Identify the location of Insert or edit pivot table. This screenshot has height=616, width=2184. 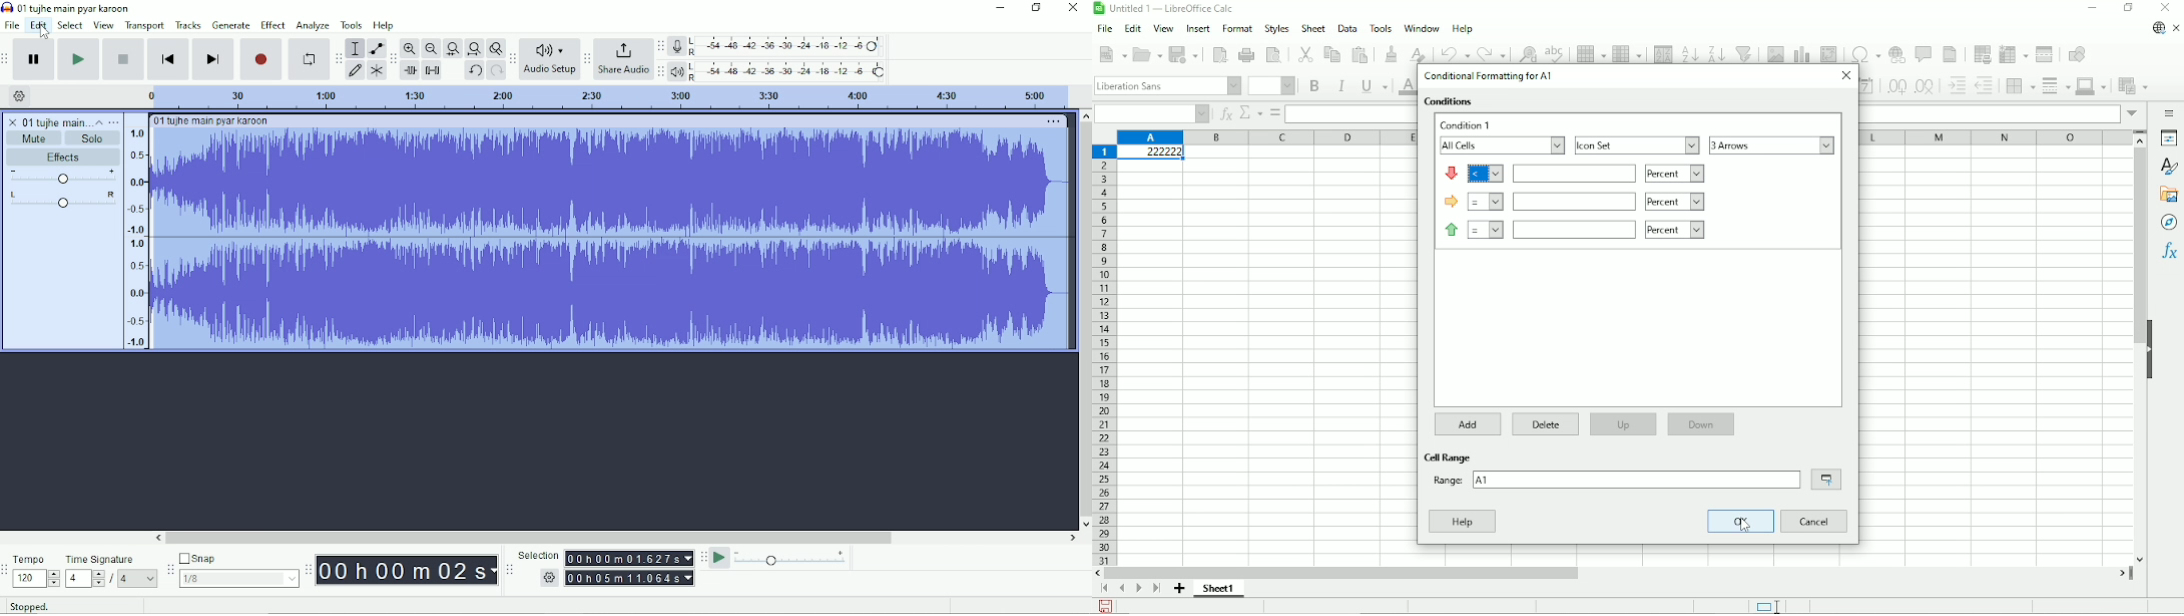
(1828, 52).